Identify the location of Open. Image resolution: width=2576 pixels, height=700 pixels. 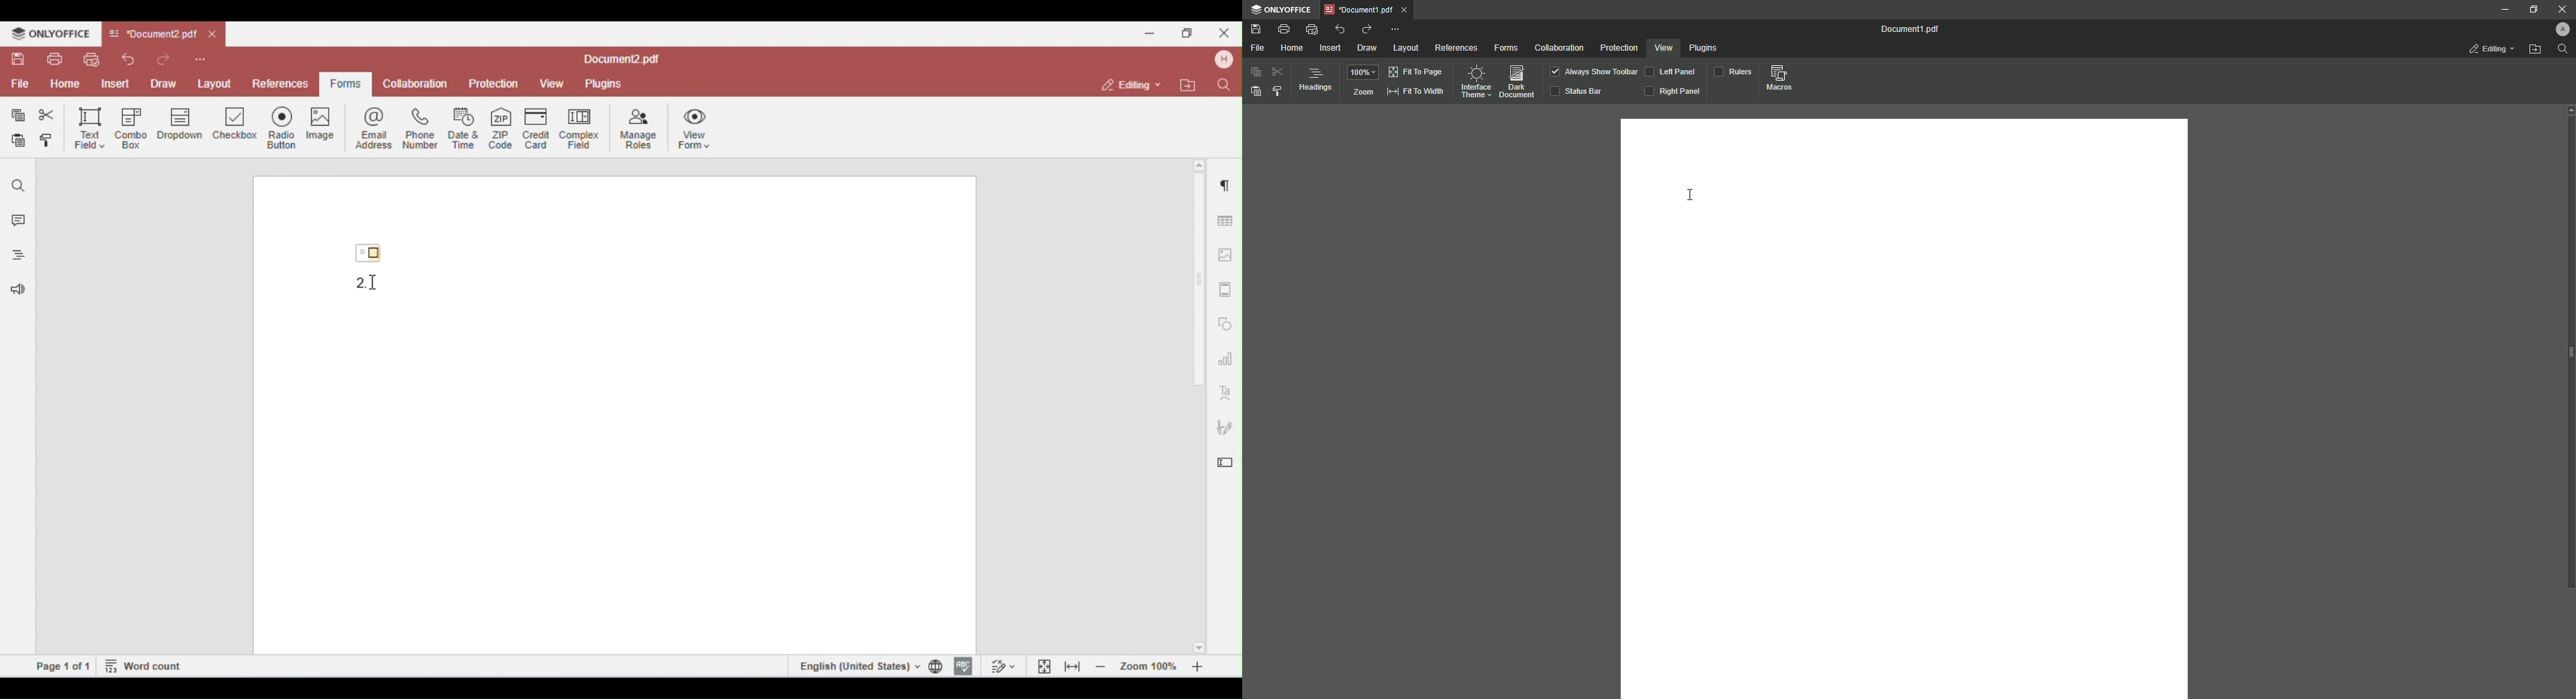
(2536, 51).